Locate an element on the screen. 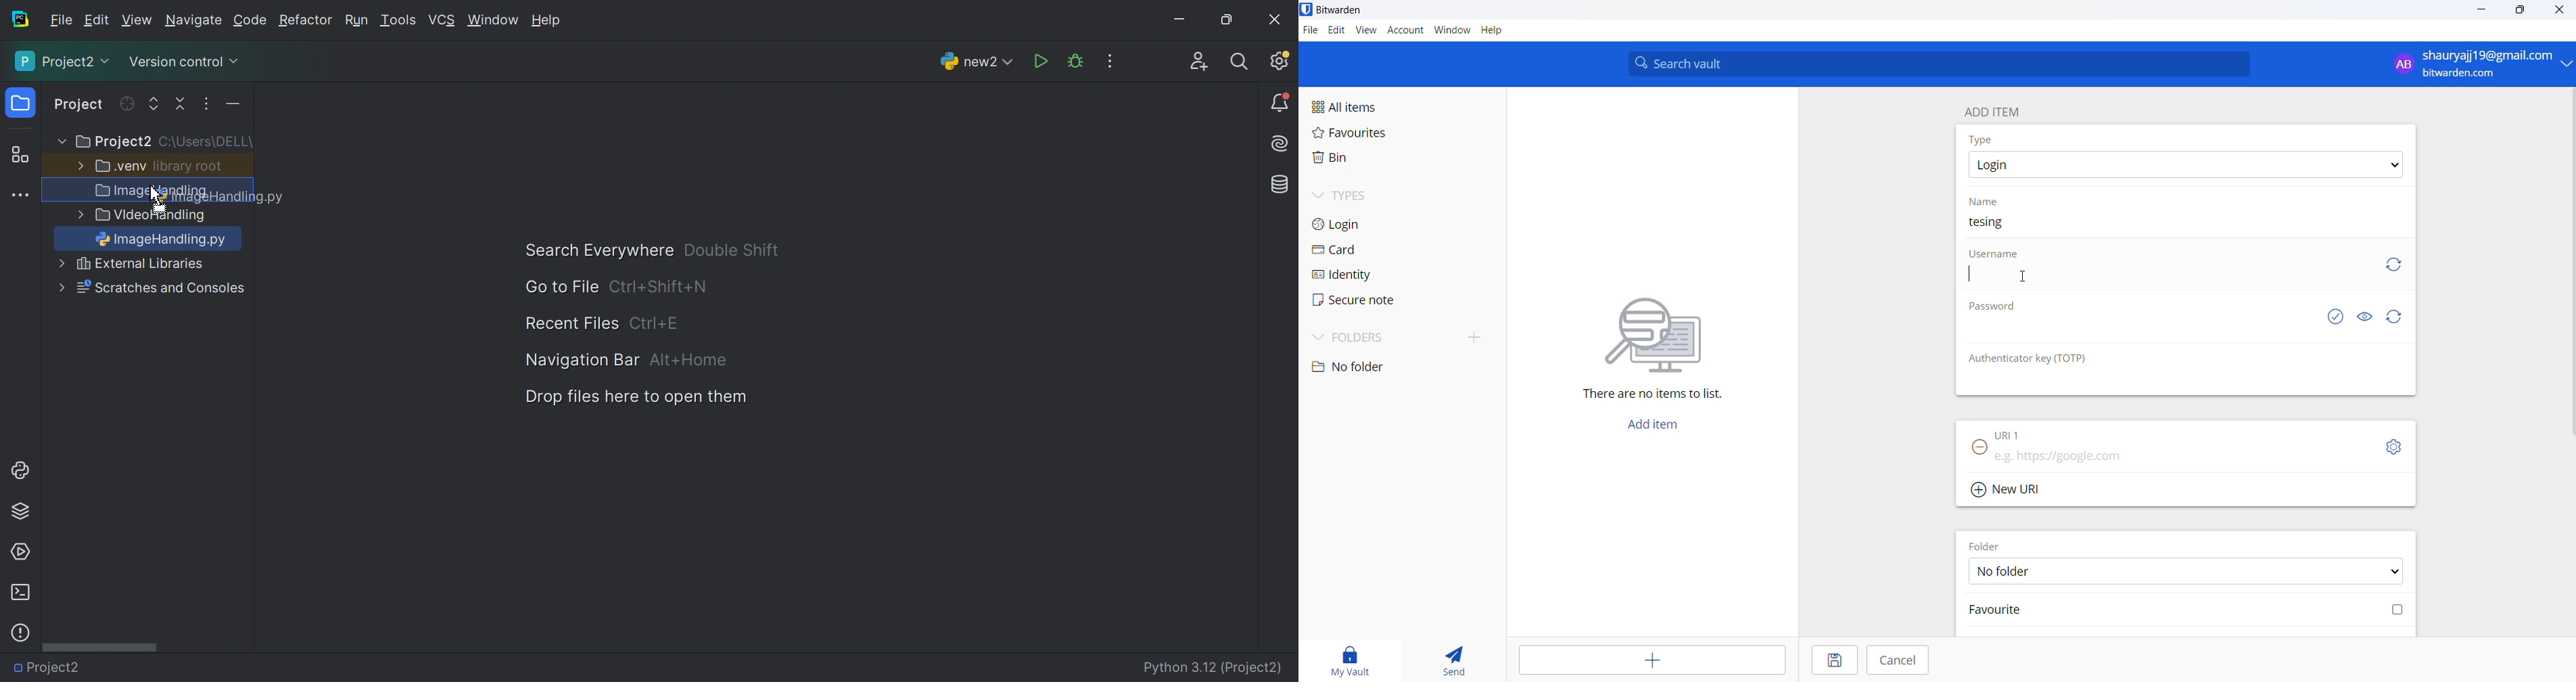 The image size is (2576, 700). Refresh is located at coordinates (2401, 317).